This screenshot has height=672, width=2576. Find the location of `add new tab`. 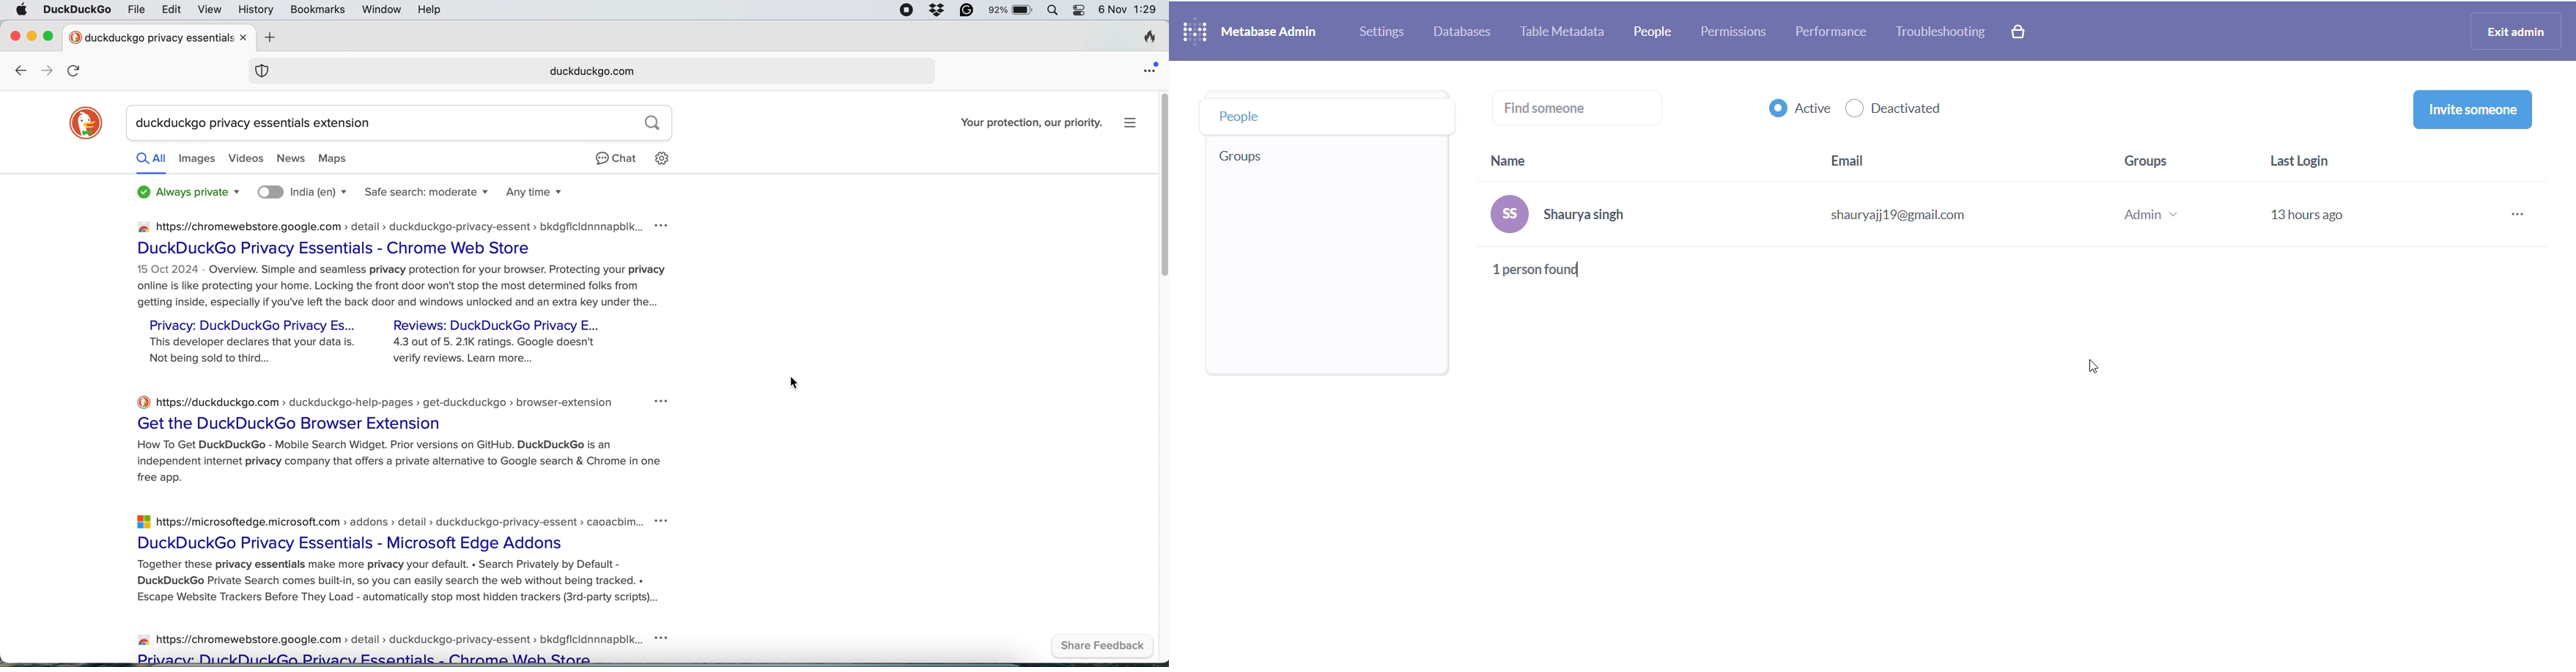

add new tab is located at coordinates (272, 39).